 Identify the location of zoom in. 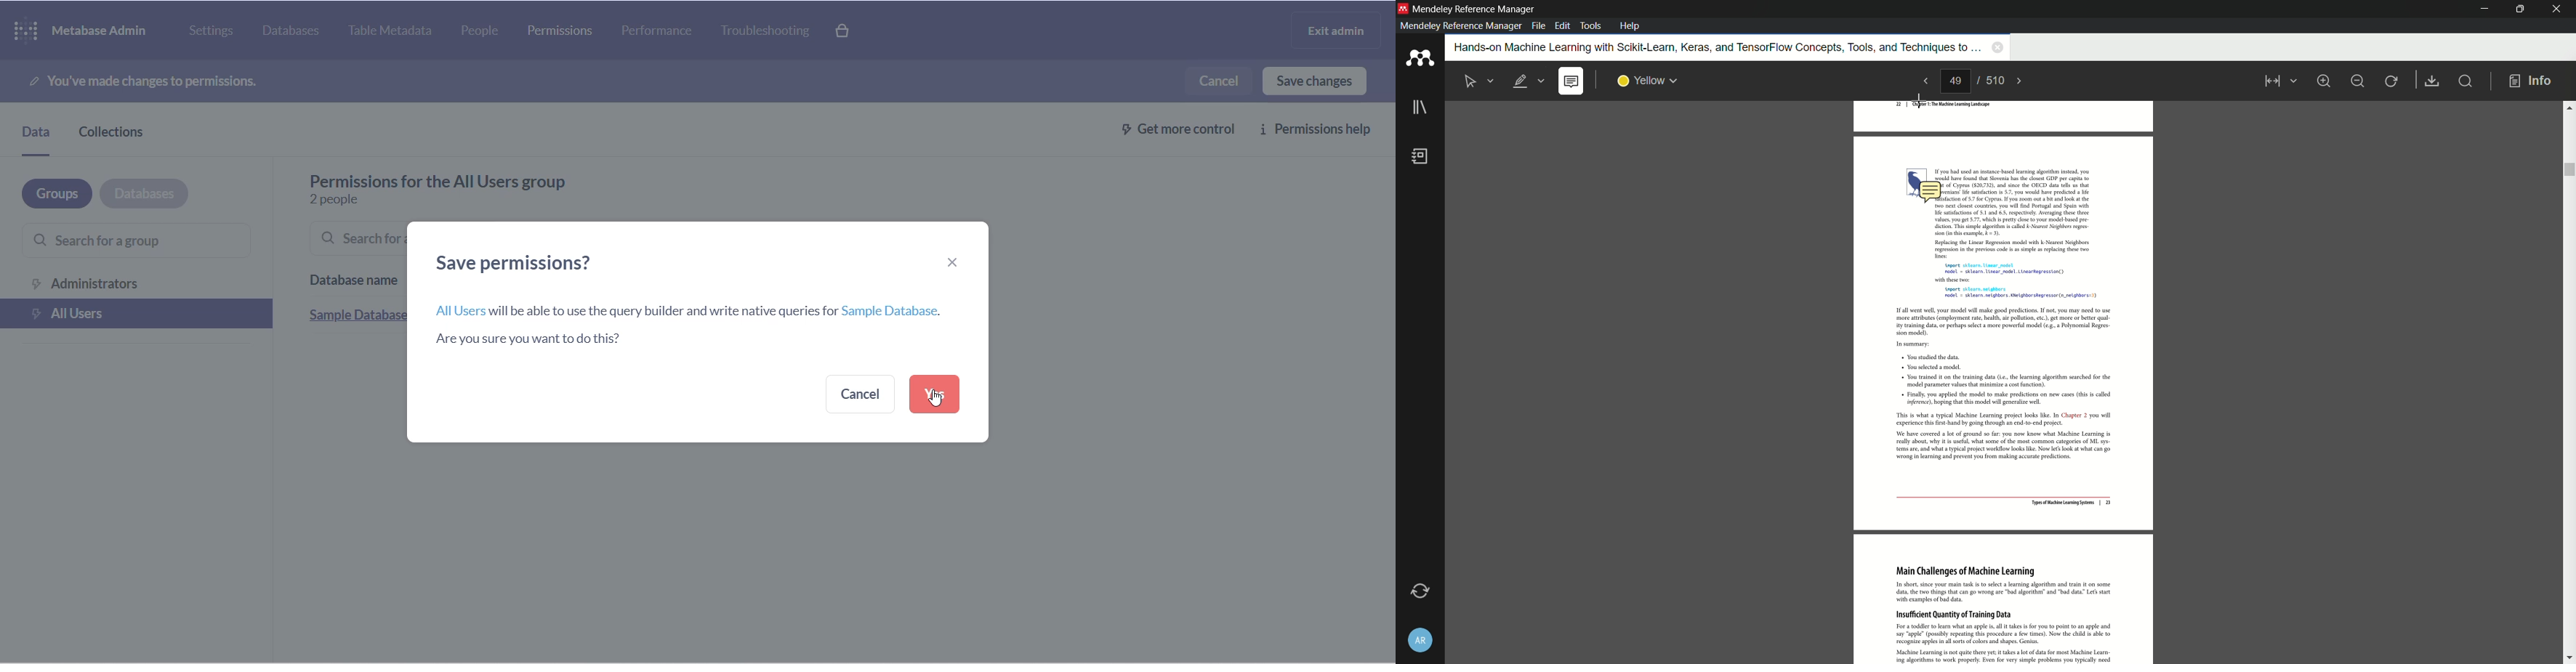
(2324, 80).